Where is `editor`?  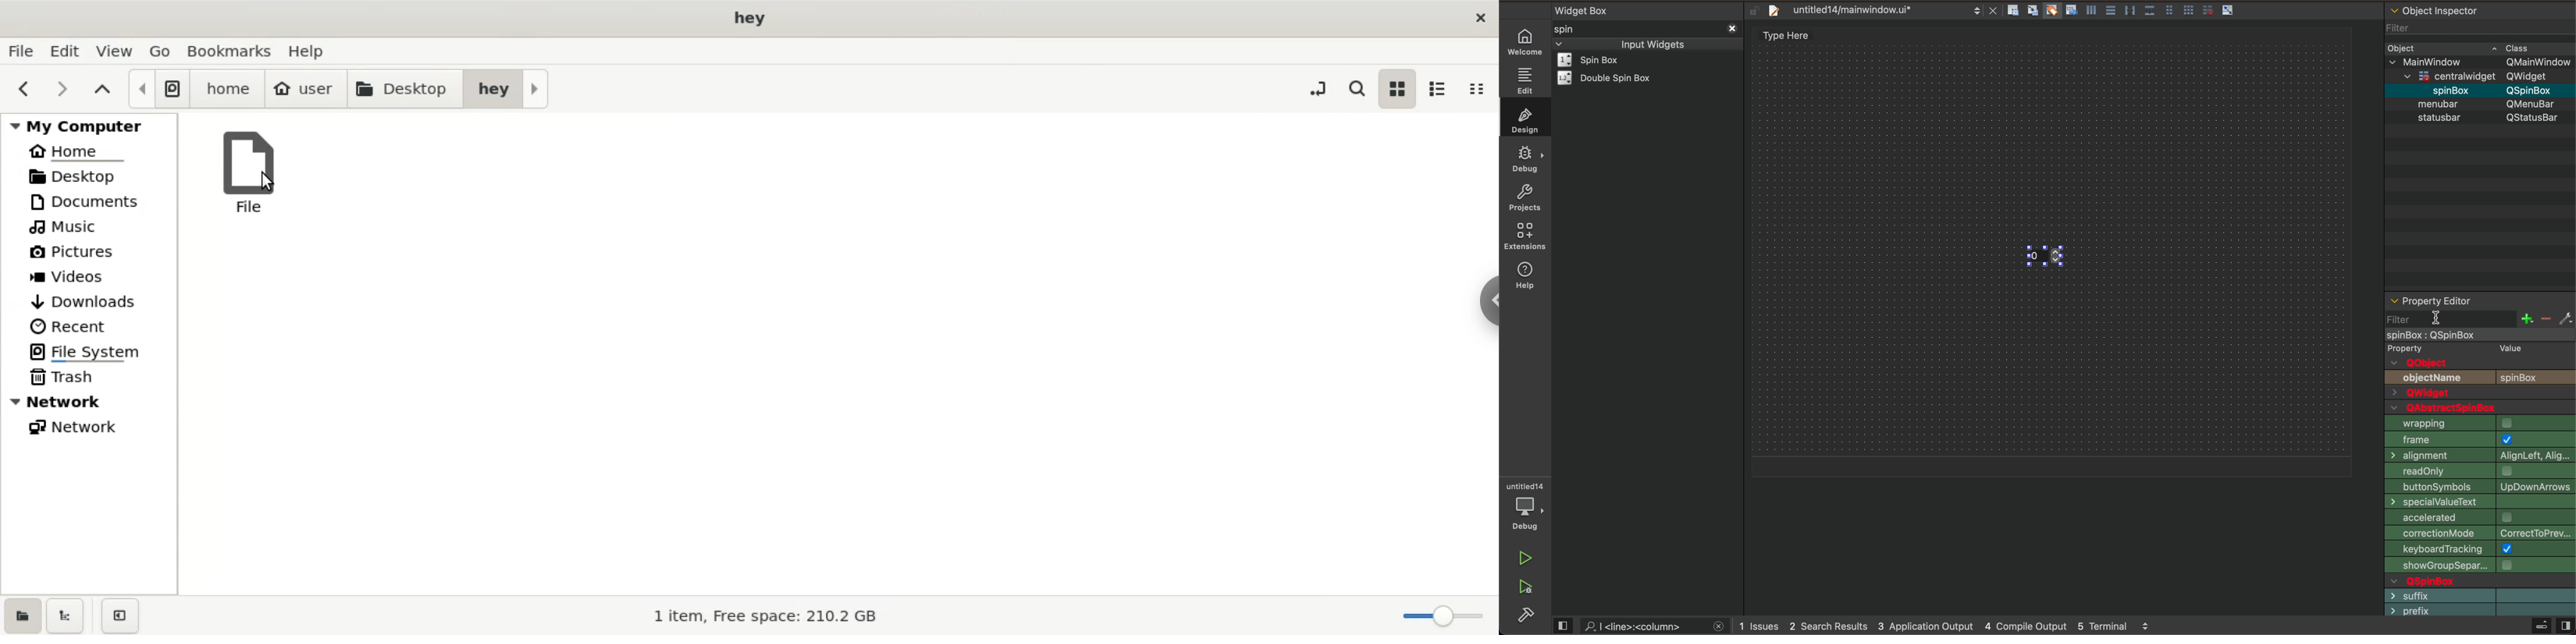 editor is located at coordinates (2431, 301).